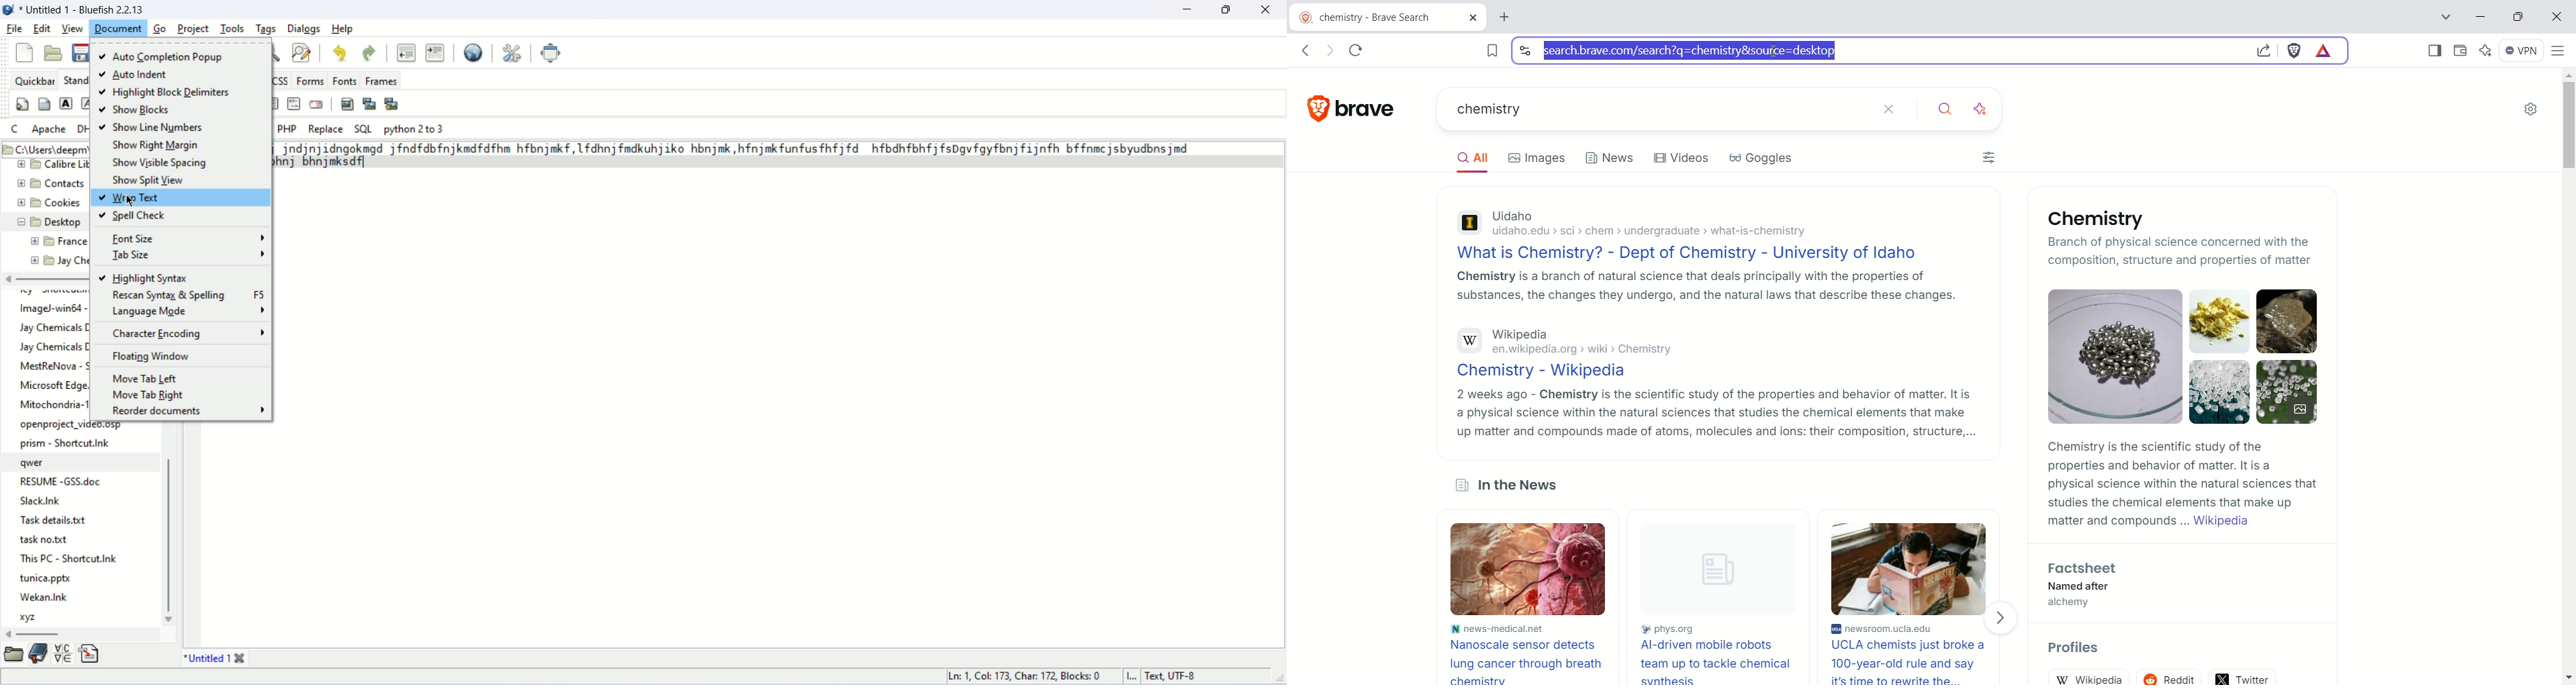 The image size is (2576, 700). Describe the element at coordinates (61, 655) in the screenshot. I see `charmap` at that location.